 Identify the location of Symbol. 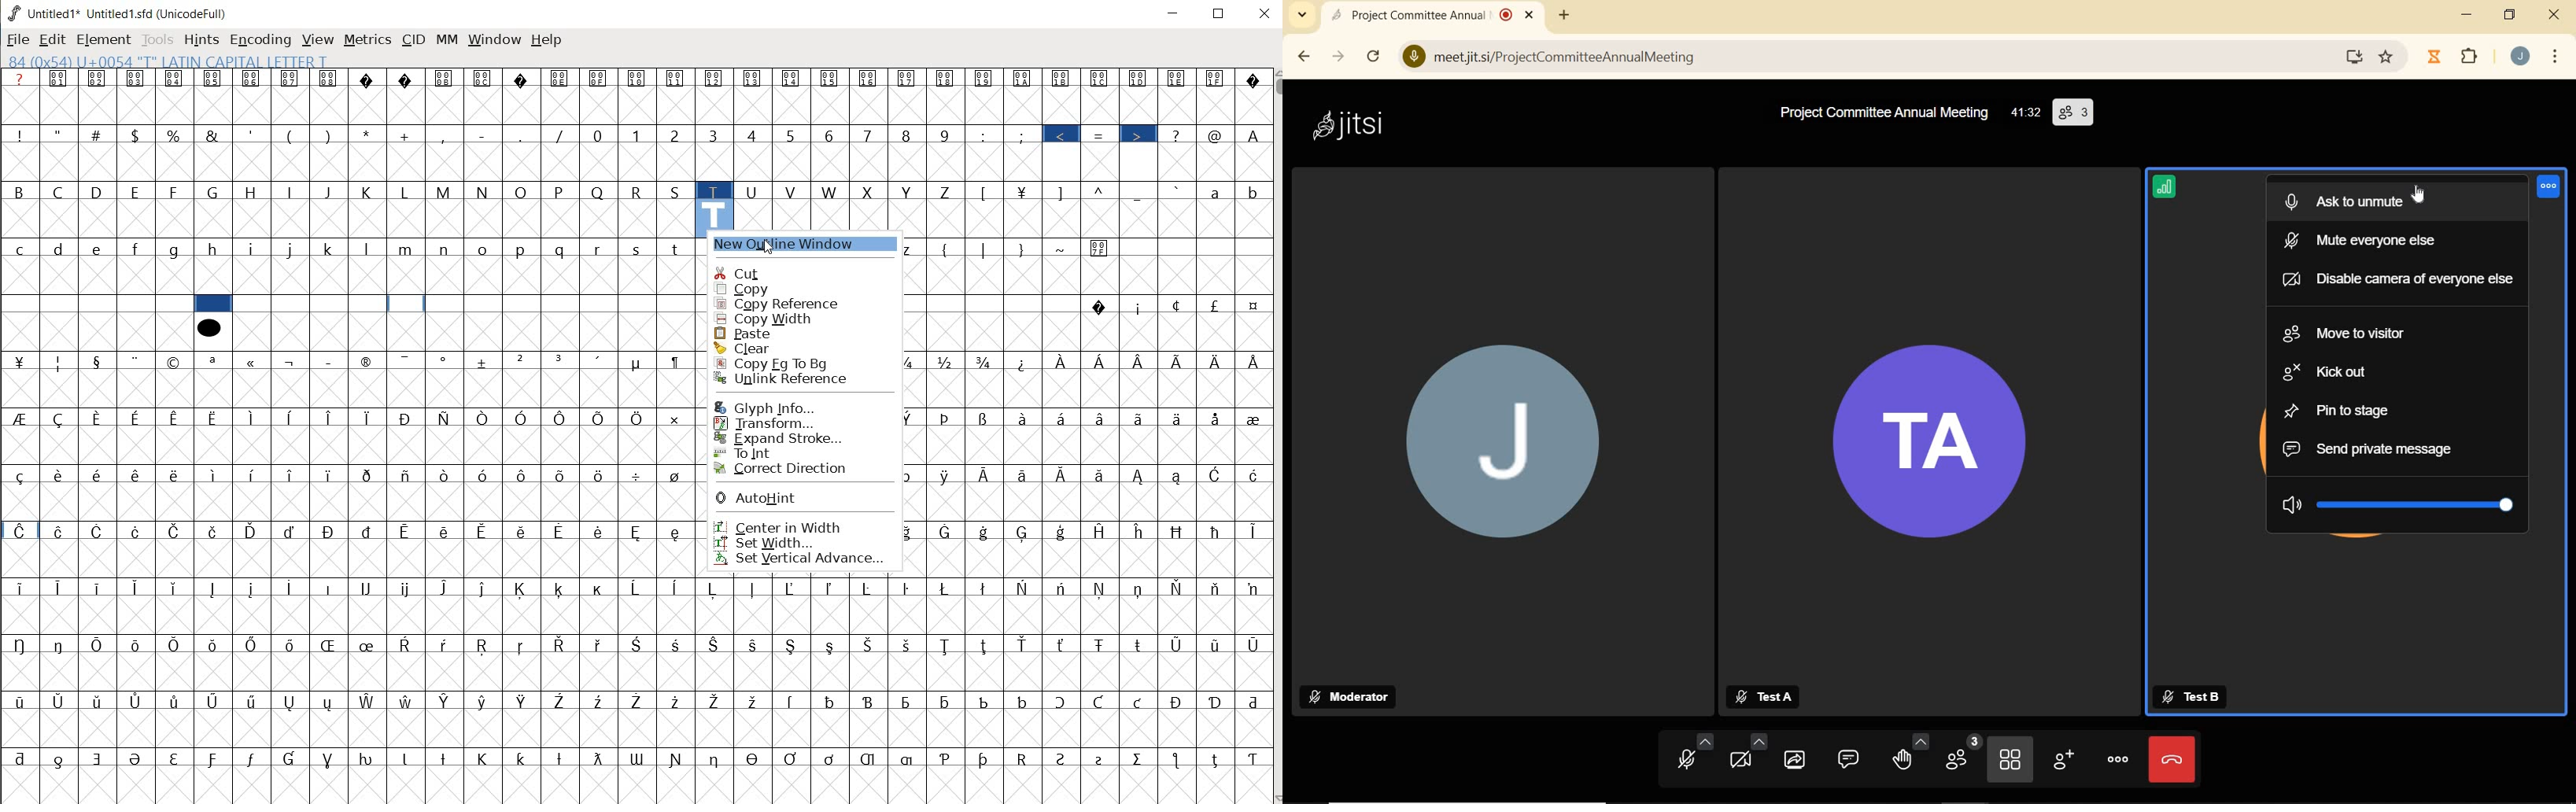
(908, 417).